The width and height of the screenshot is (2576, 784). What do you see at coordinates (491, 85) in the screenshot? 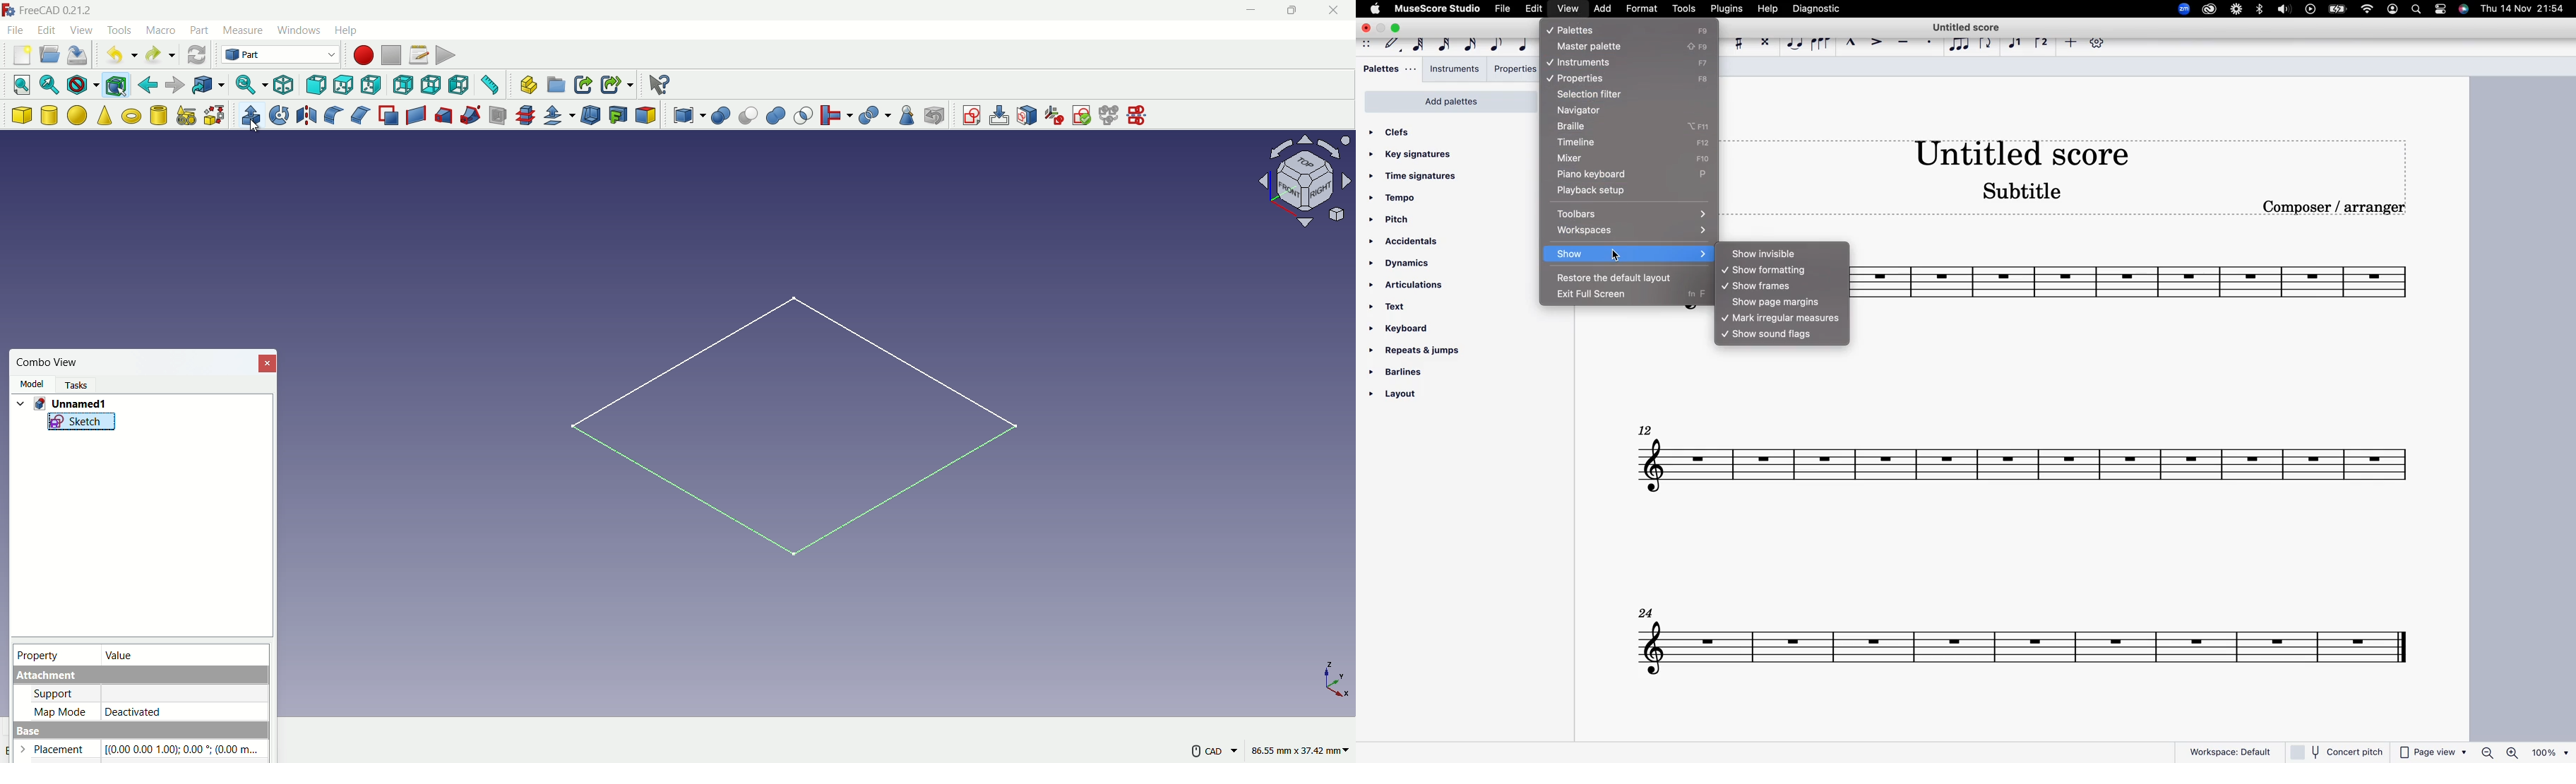
I see `measure` at bounding box center [491, 85].